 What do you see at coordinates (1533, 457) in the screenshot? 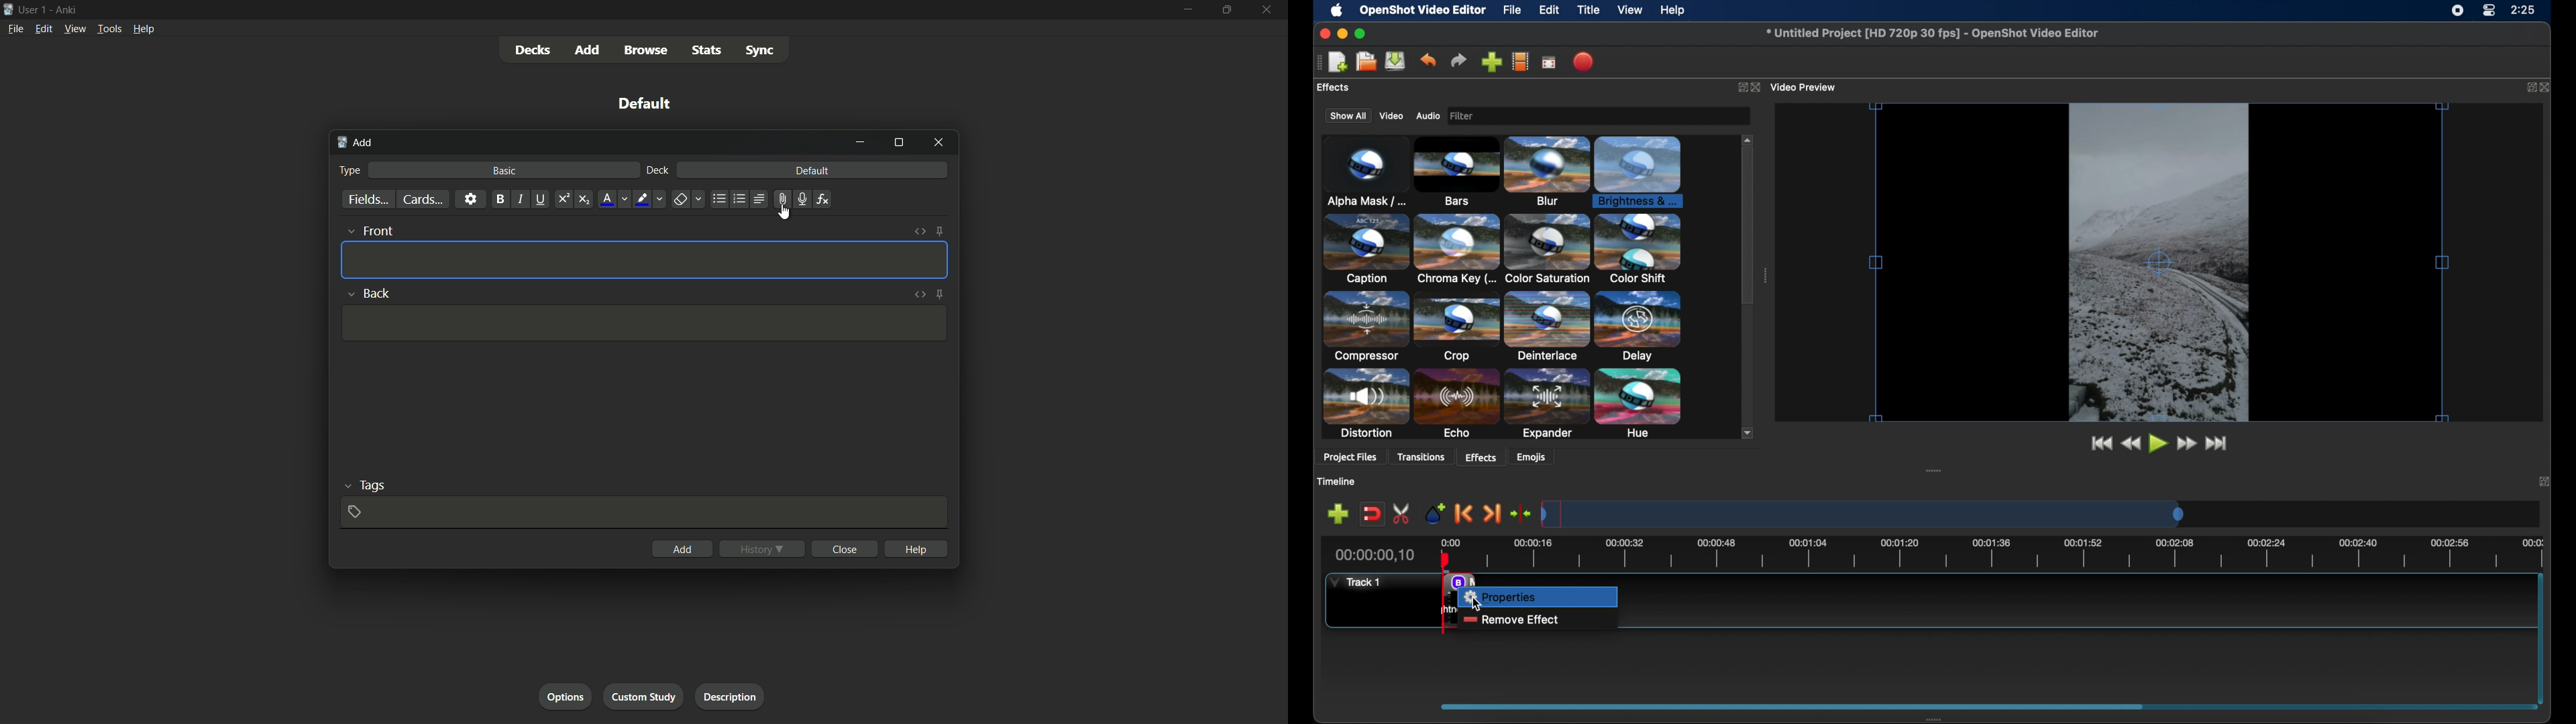
I see `emojis` at bounding box center [1533, 457].